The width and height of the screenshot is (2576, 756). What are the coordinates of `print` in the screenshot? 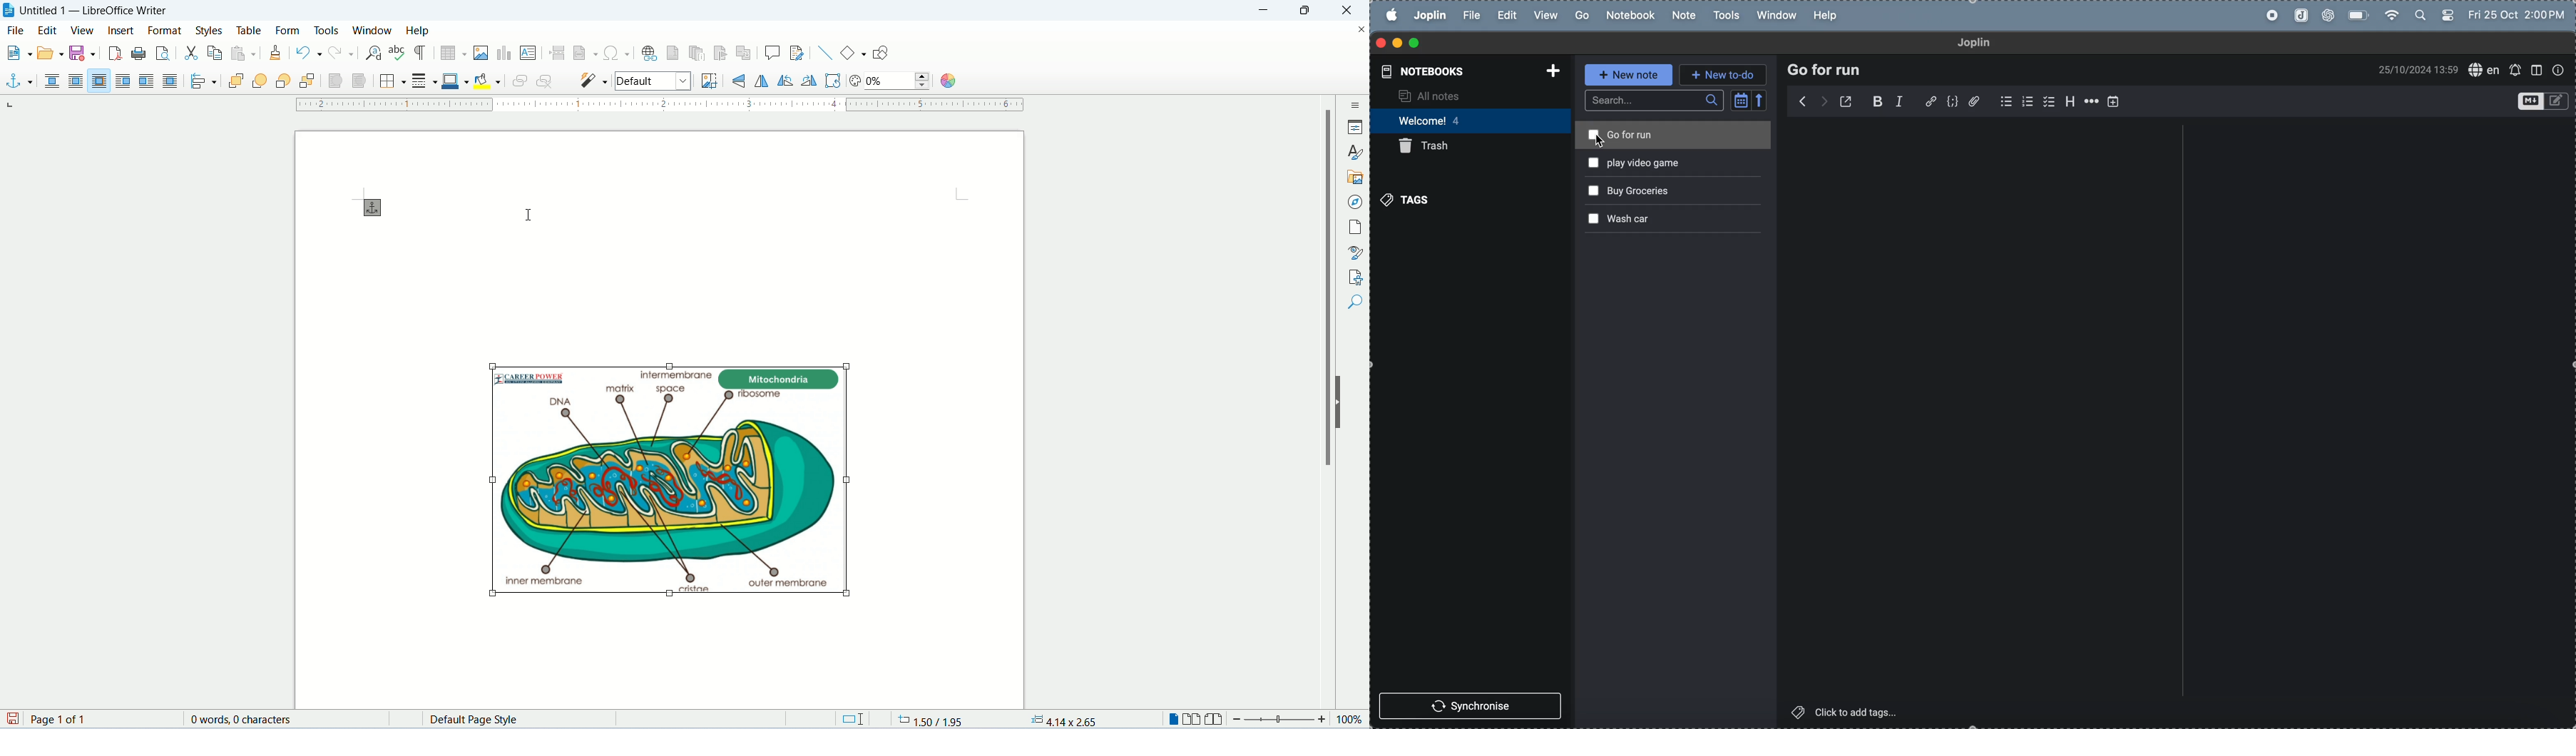 It's located at (138, 53).